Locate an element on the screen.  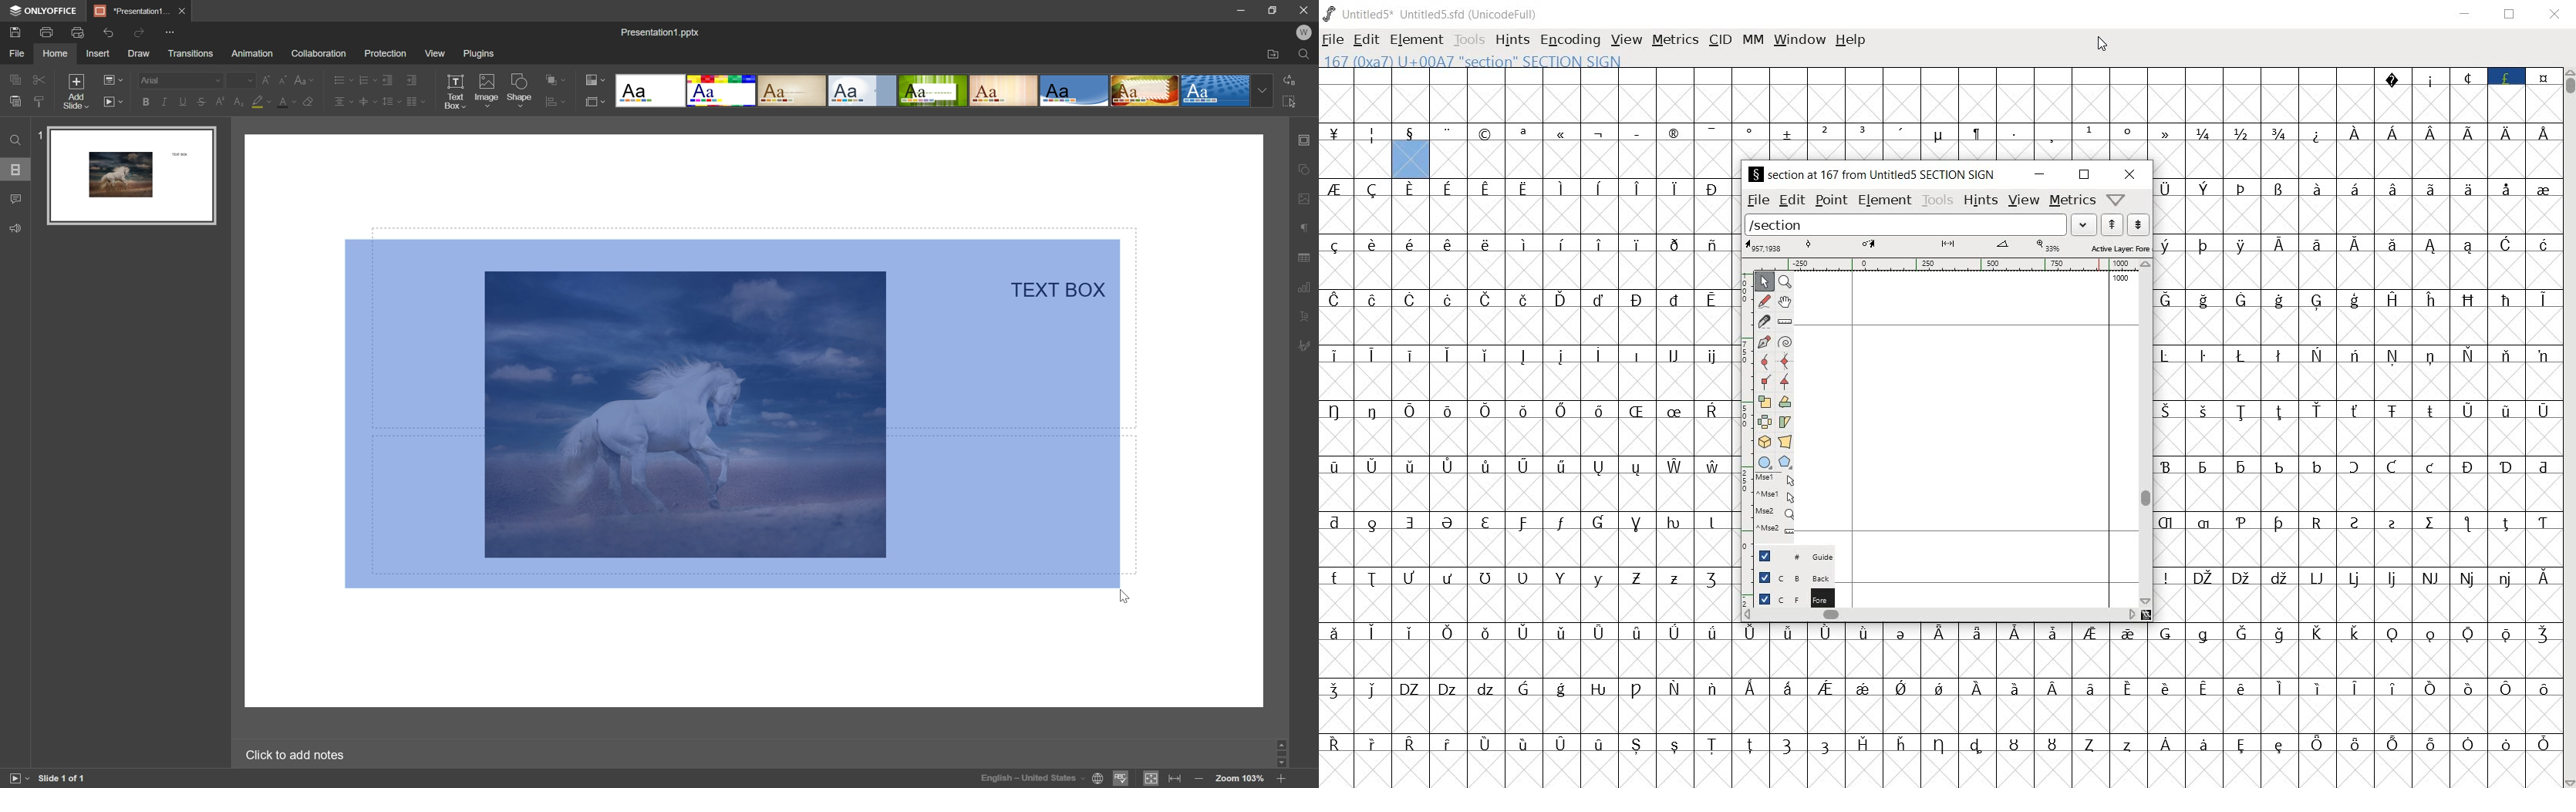
zoom out is located at coordinates (1196, 779).